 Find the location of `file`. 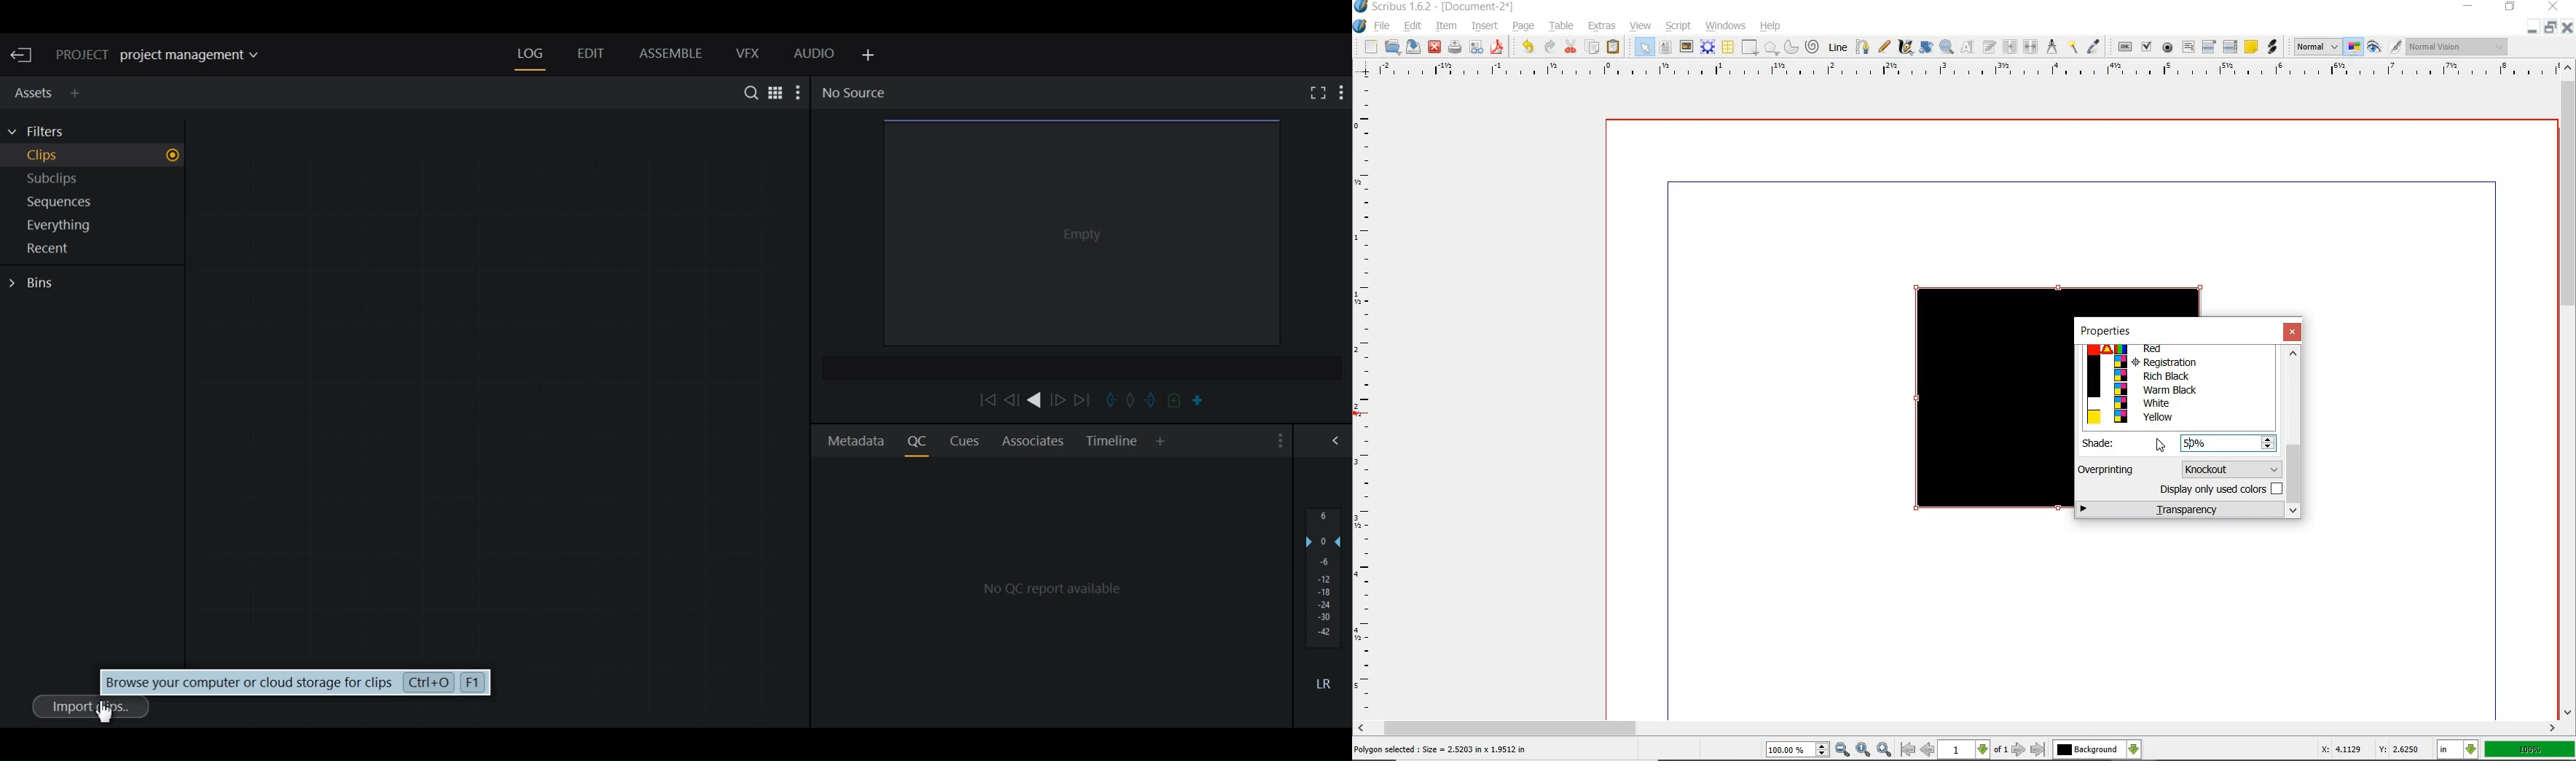

file is located at coordinates (1383, 28).